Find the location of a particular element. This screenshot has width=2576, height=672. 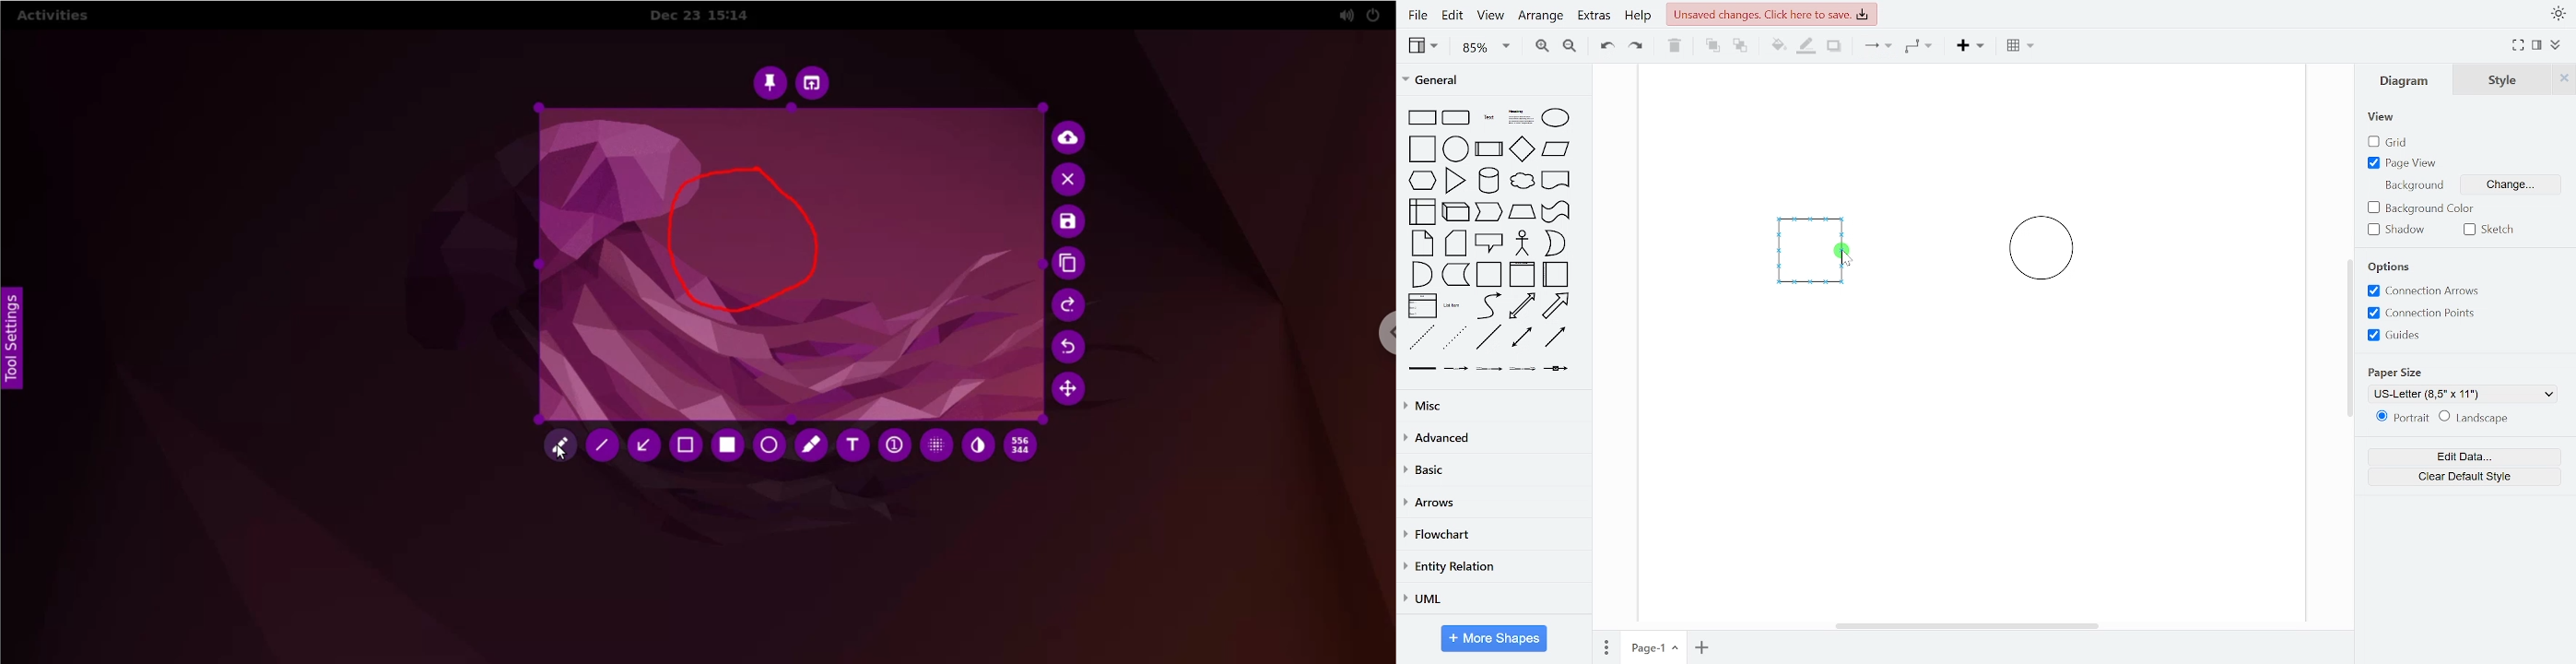

or is located at coordinates (1555, 243).